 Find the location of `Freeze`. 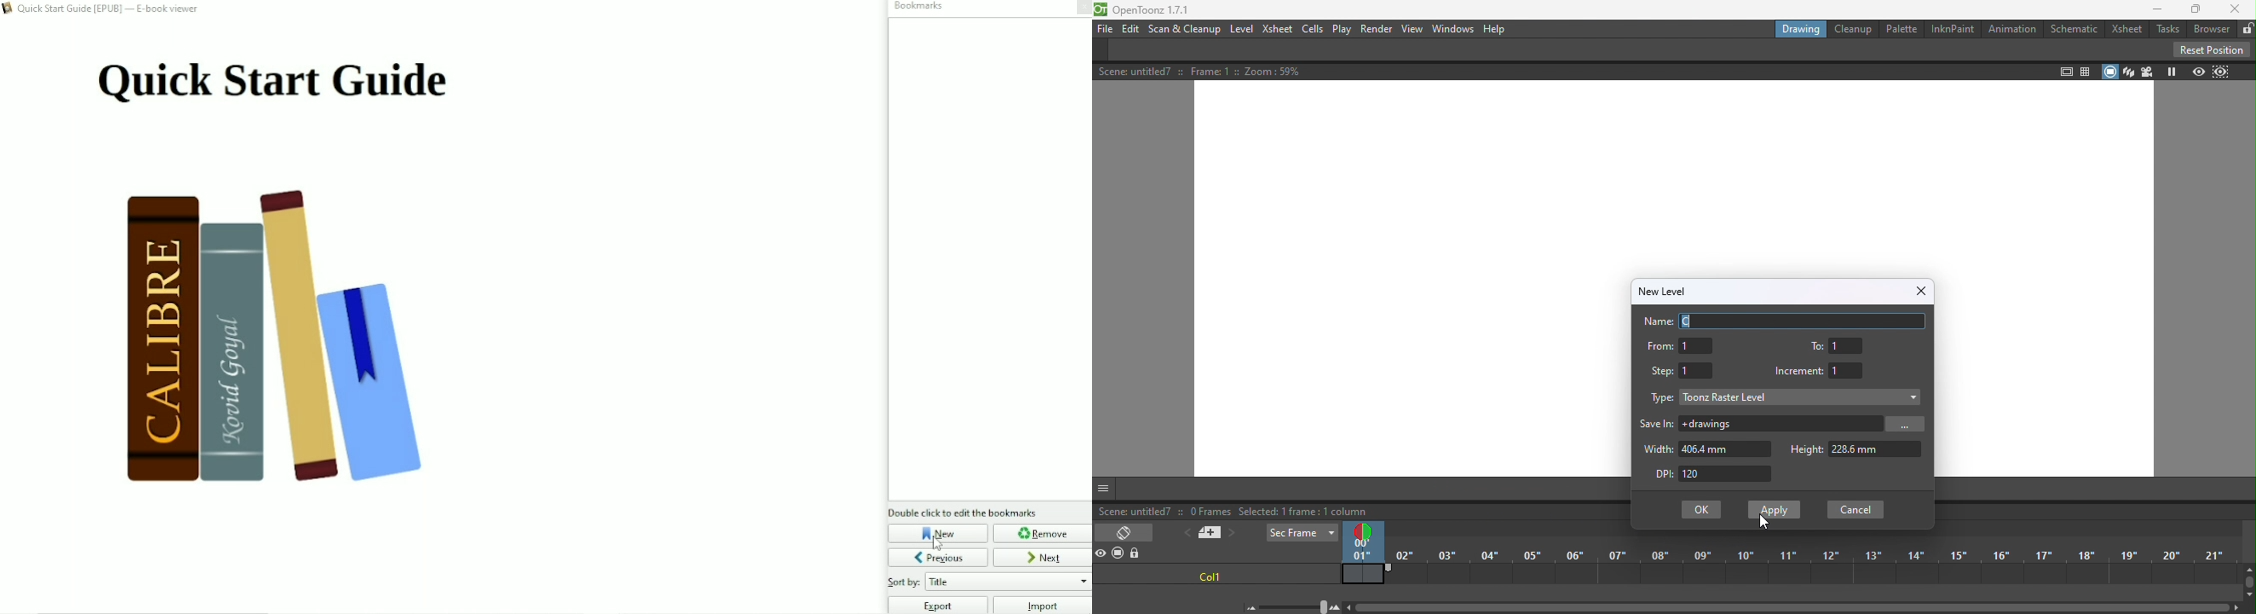

Freeze is located at coordinates (2171, 72).